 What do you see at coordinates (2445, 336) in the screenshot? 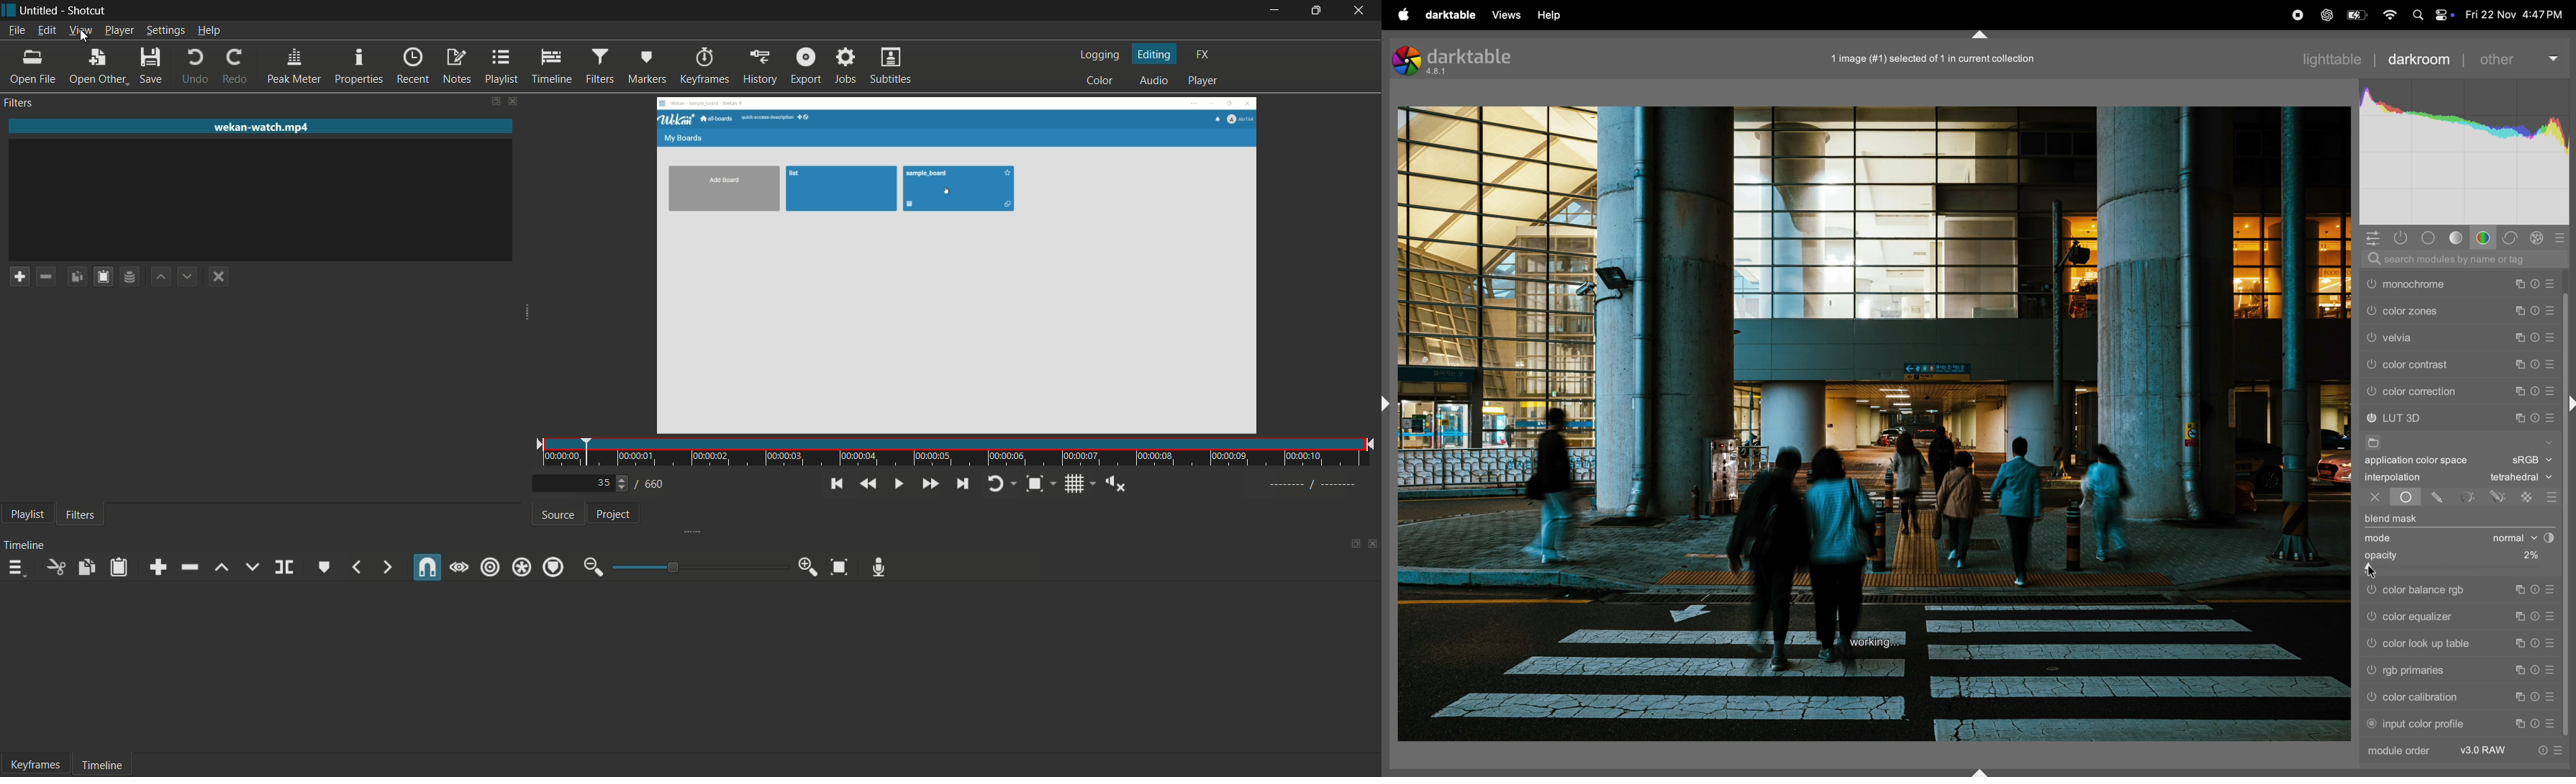
I see `color zones` at bounding box center [2445, 336].